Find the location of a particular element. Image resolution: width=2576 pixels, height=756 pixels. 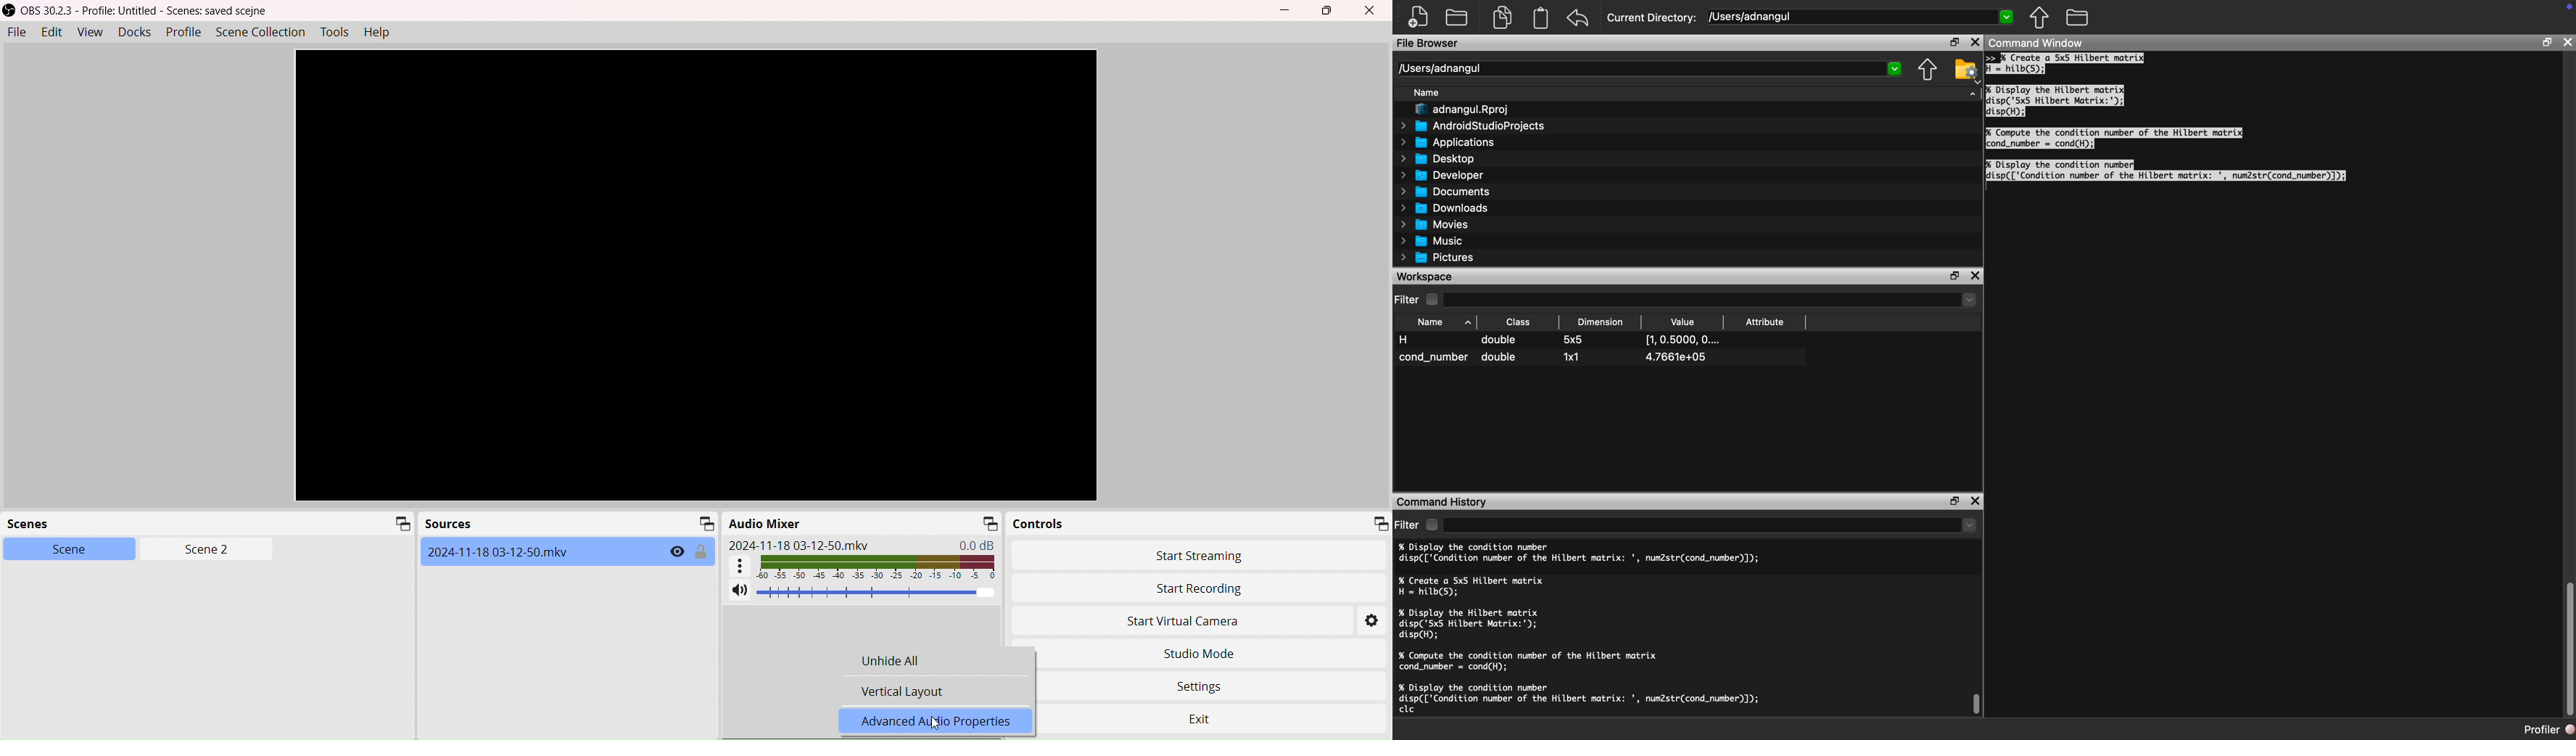

Unhide all is located at coordinates (916, 663).